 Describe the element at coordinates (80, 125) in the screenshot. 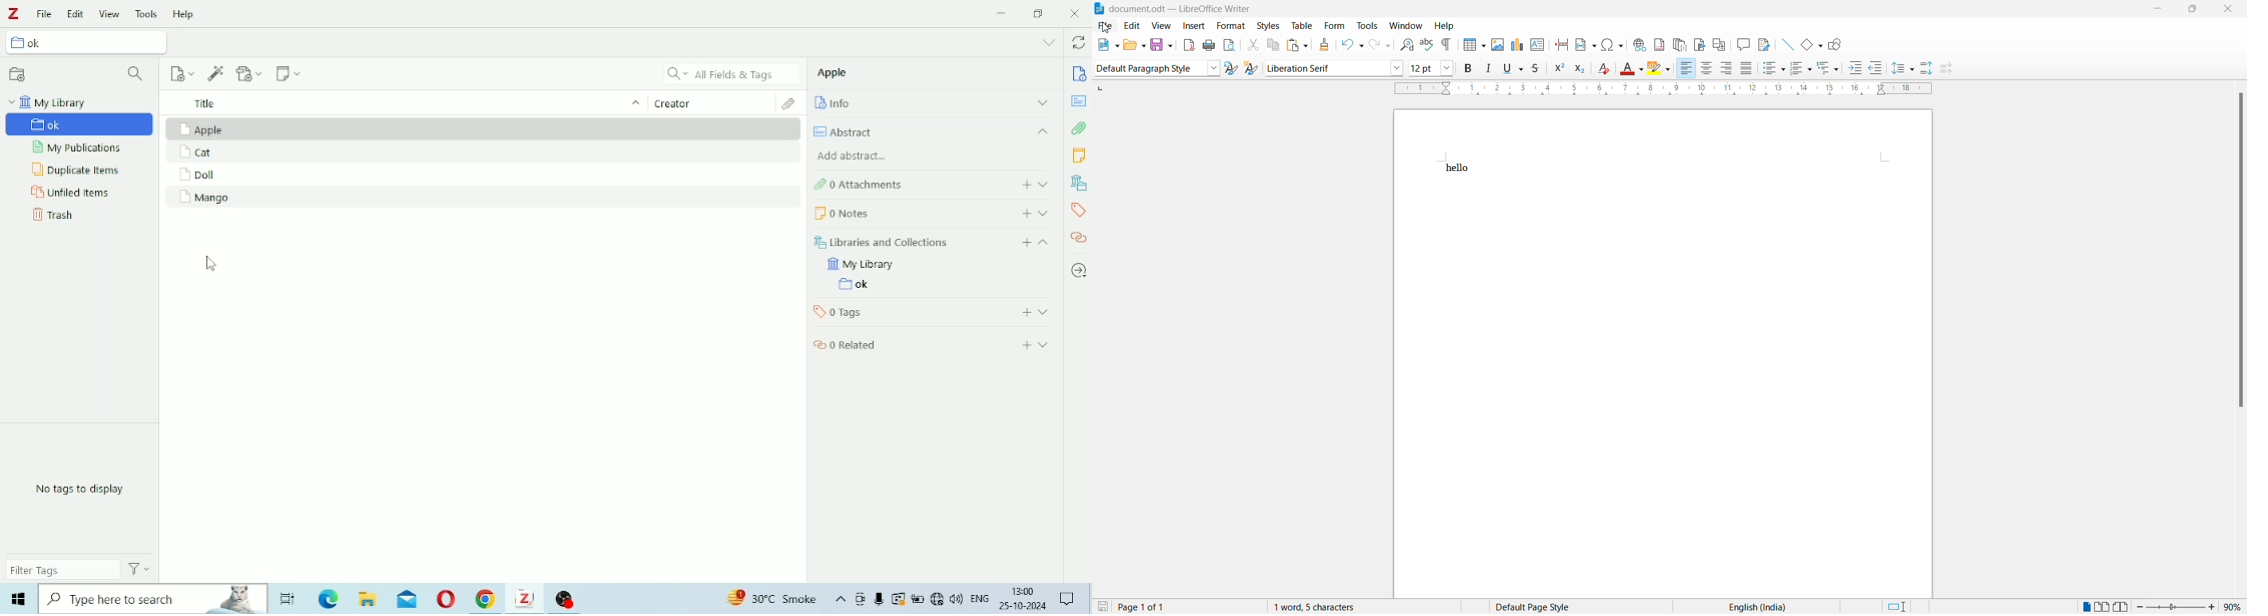

I see `Untitled` at that location.